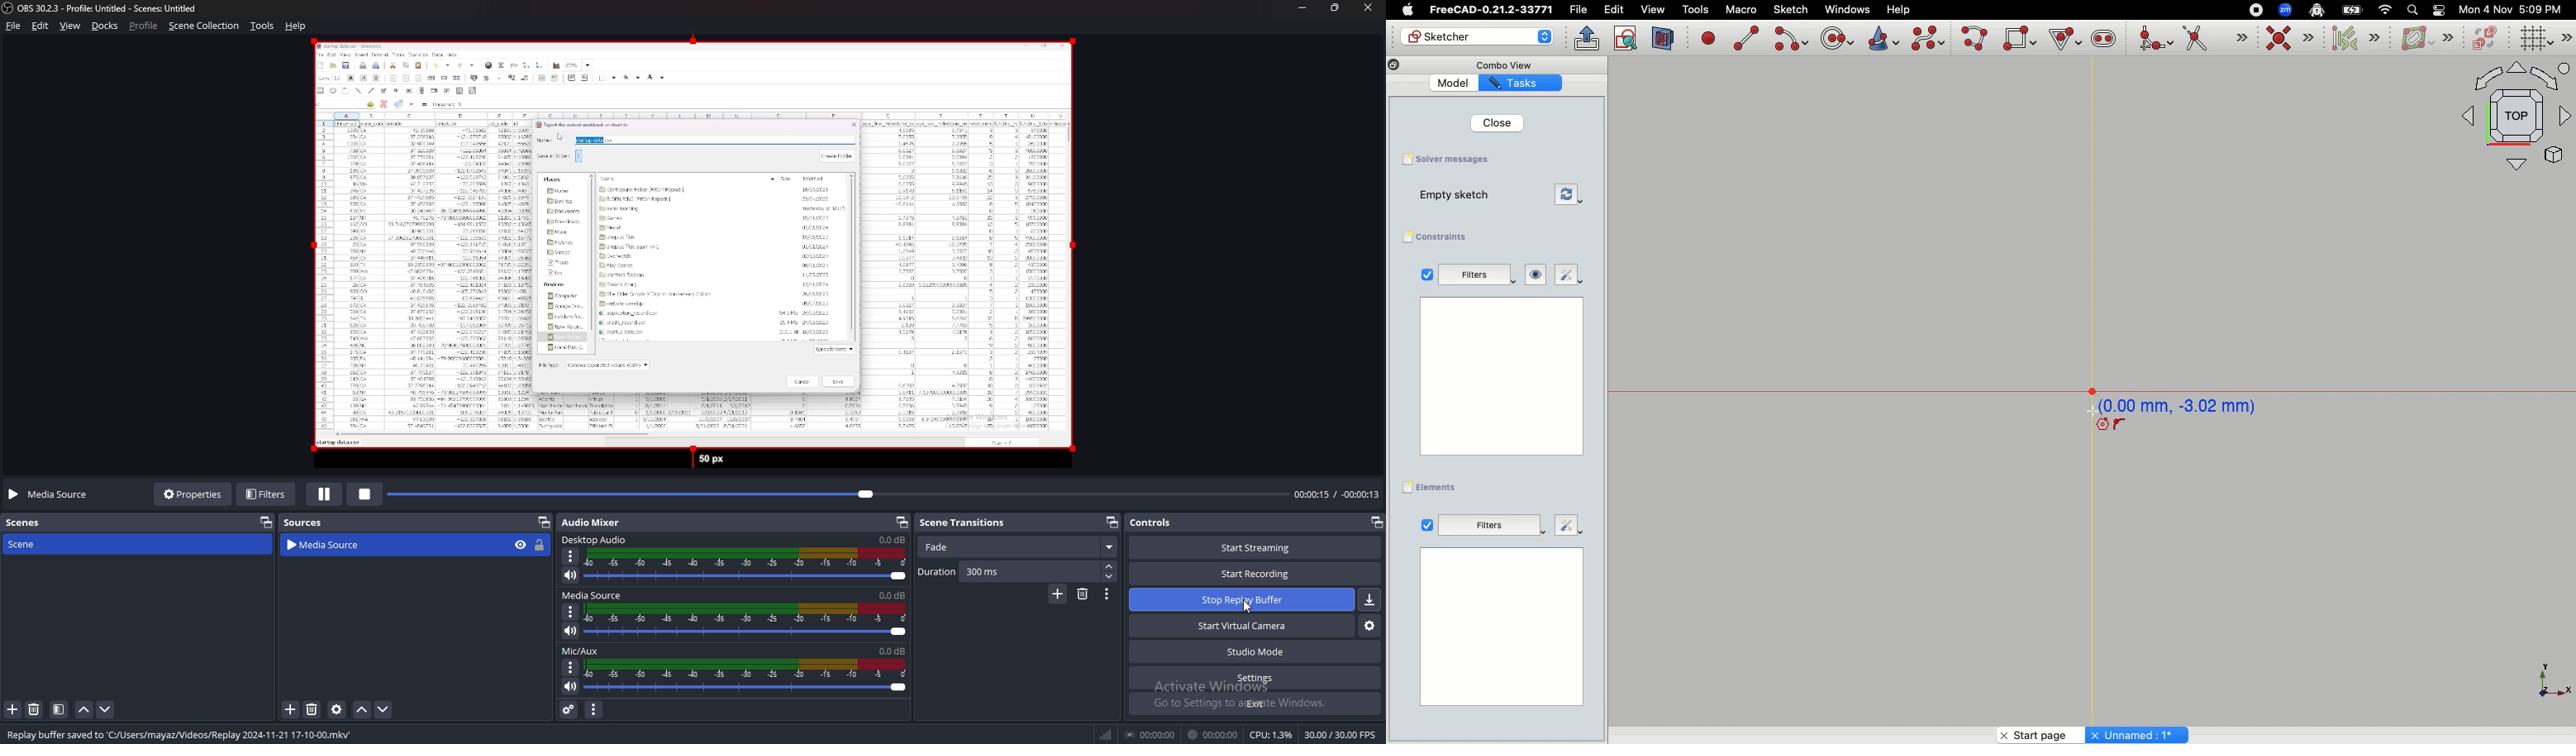 Image resolution: width=2576 pixels, height=756 pixels. I want to click on filters, so click(266, 495).